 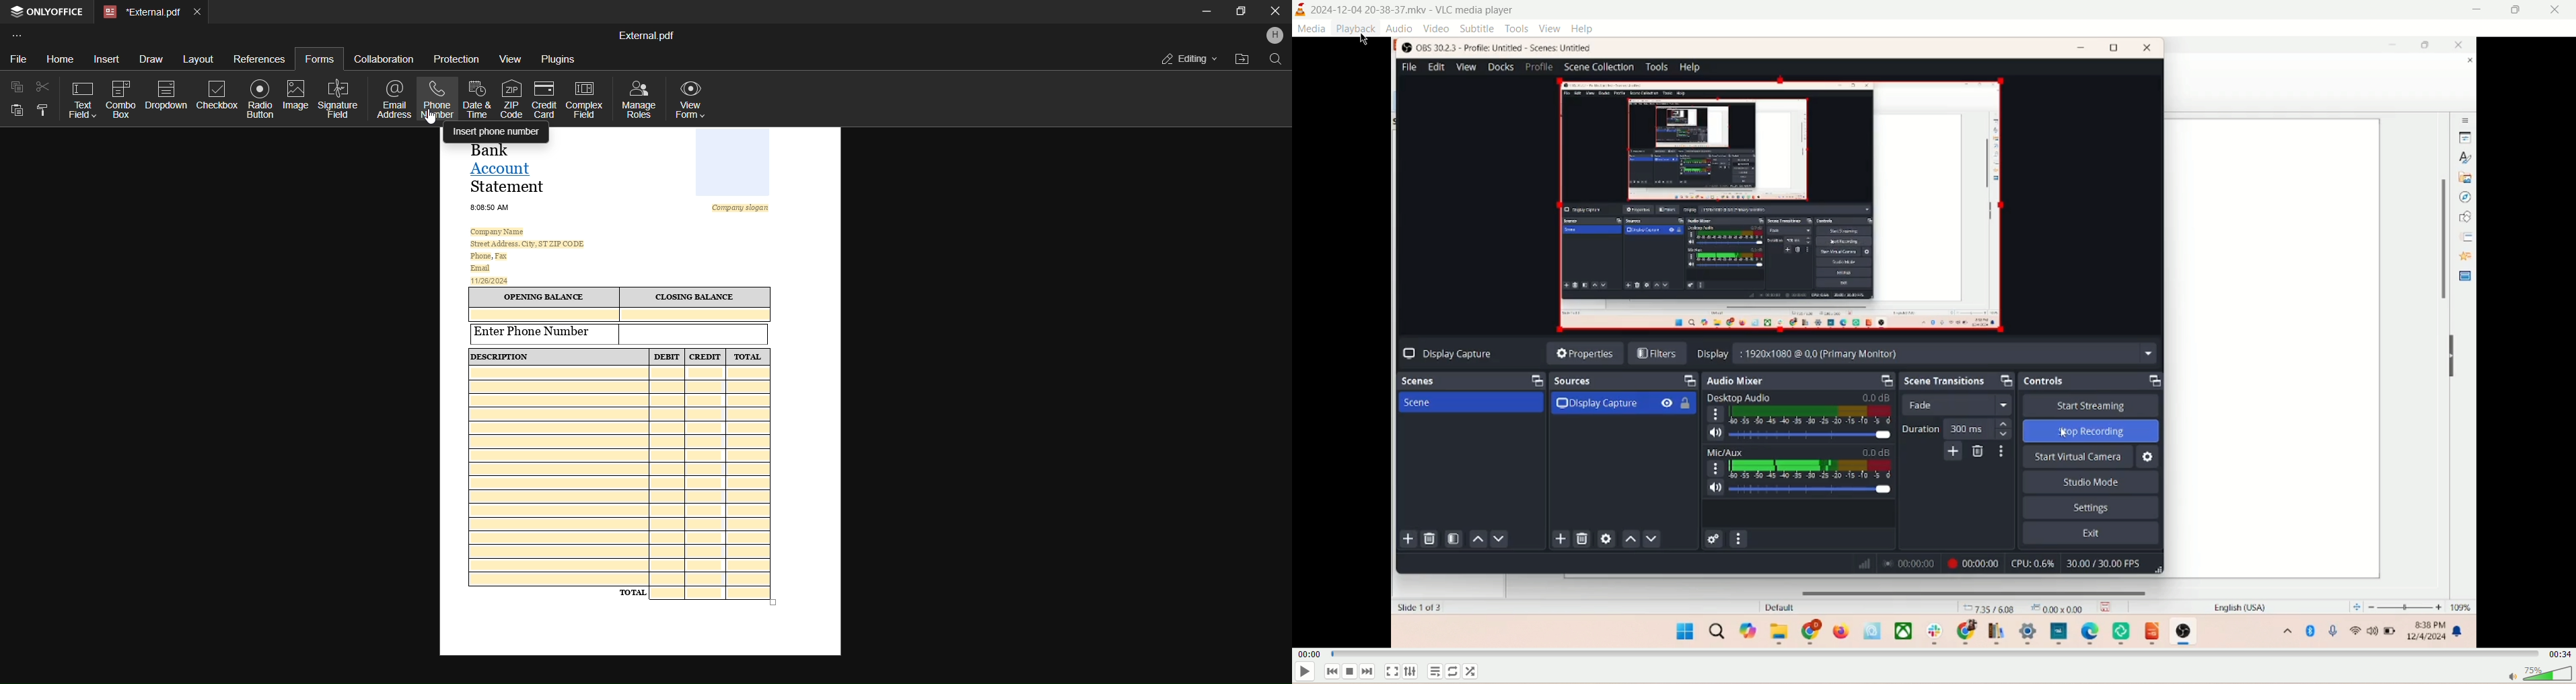 What do you see at coordinates (1301, 11) in the screenshot?
I see `logo` at bounding box center [1301, 11].